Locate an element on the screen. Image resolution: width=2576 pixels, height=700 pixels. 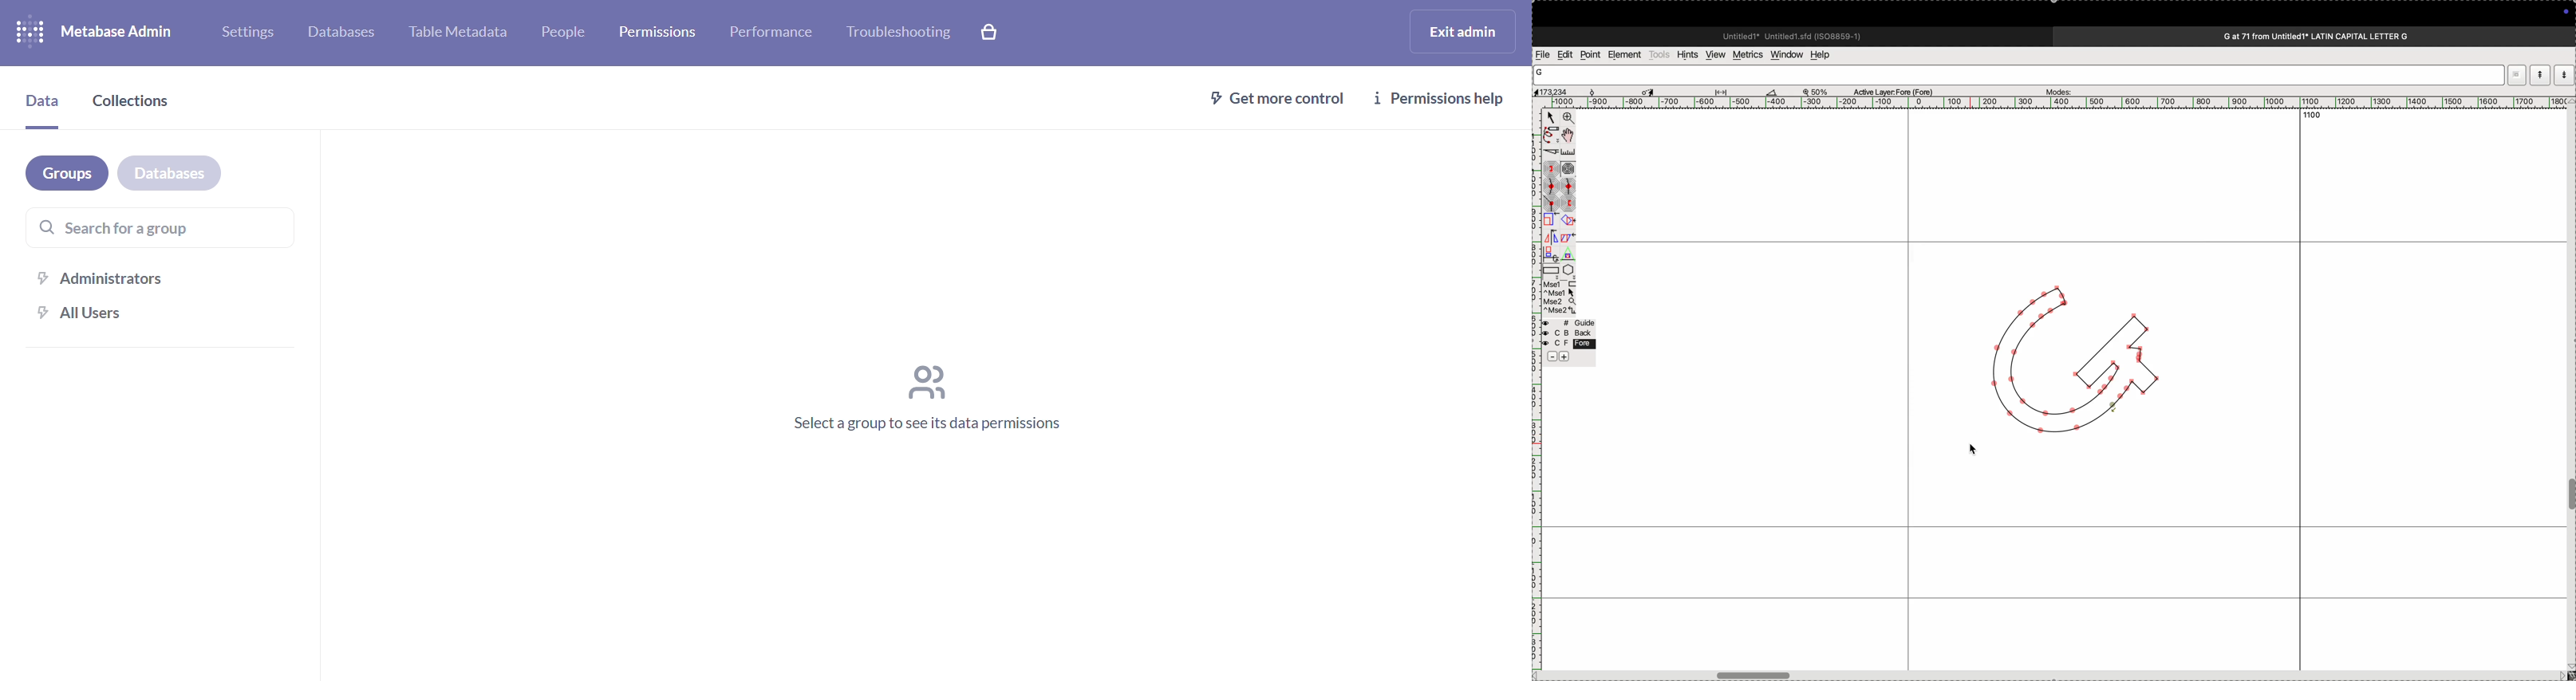
cordinates is located at coordinates (1562, 90).